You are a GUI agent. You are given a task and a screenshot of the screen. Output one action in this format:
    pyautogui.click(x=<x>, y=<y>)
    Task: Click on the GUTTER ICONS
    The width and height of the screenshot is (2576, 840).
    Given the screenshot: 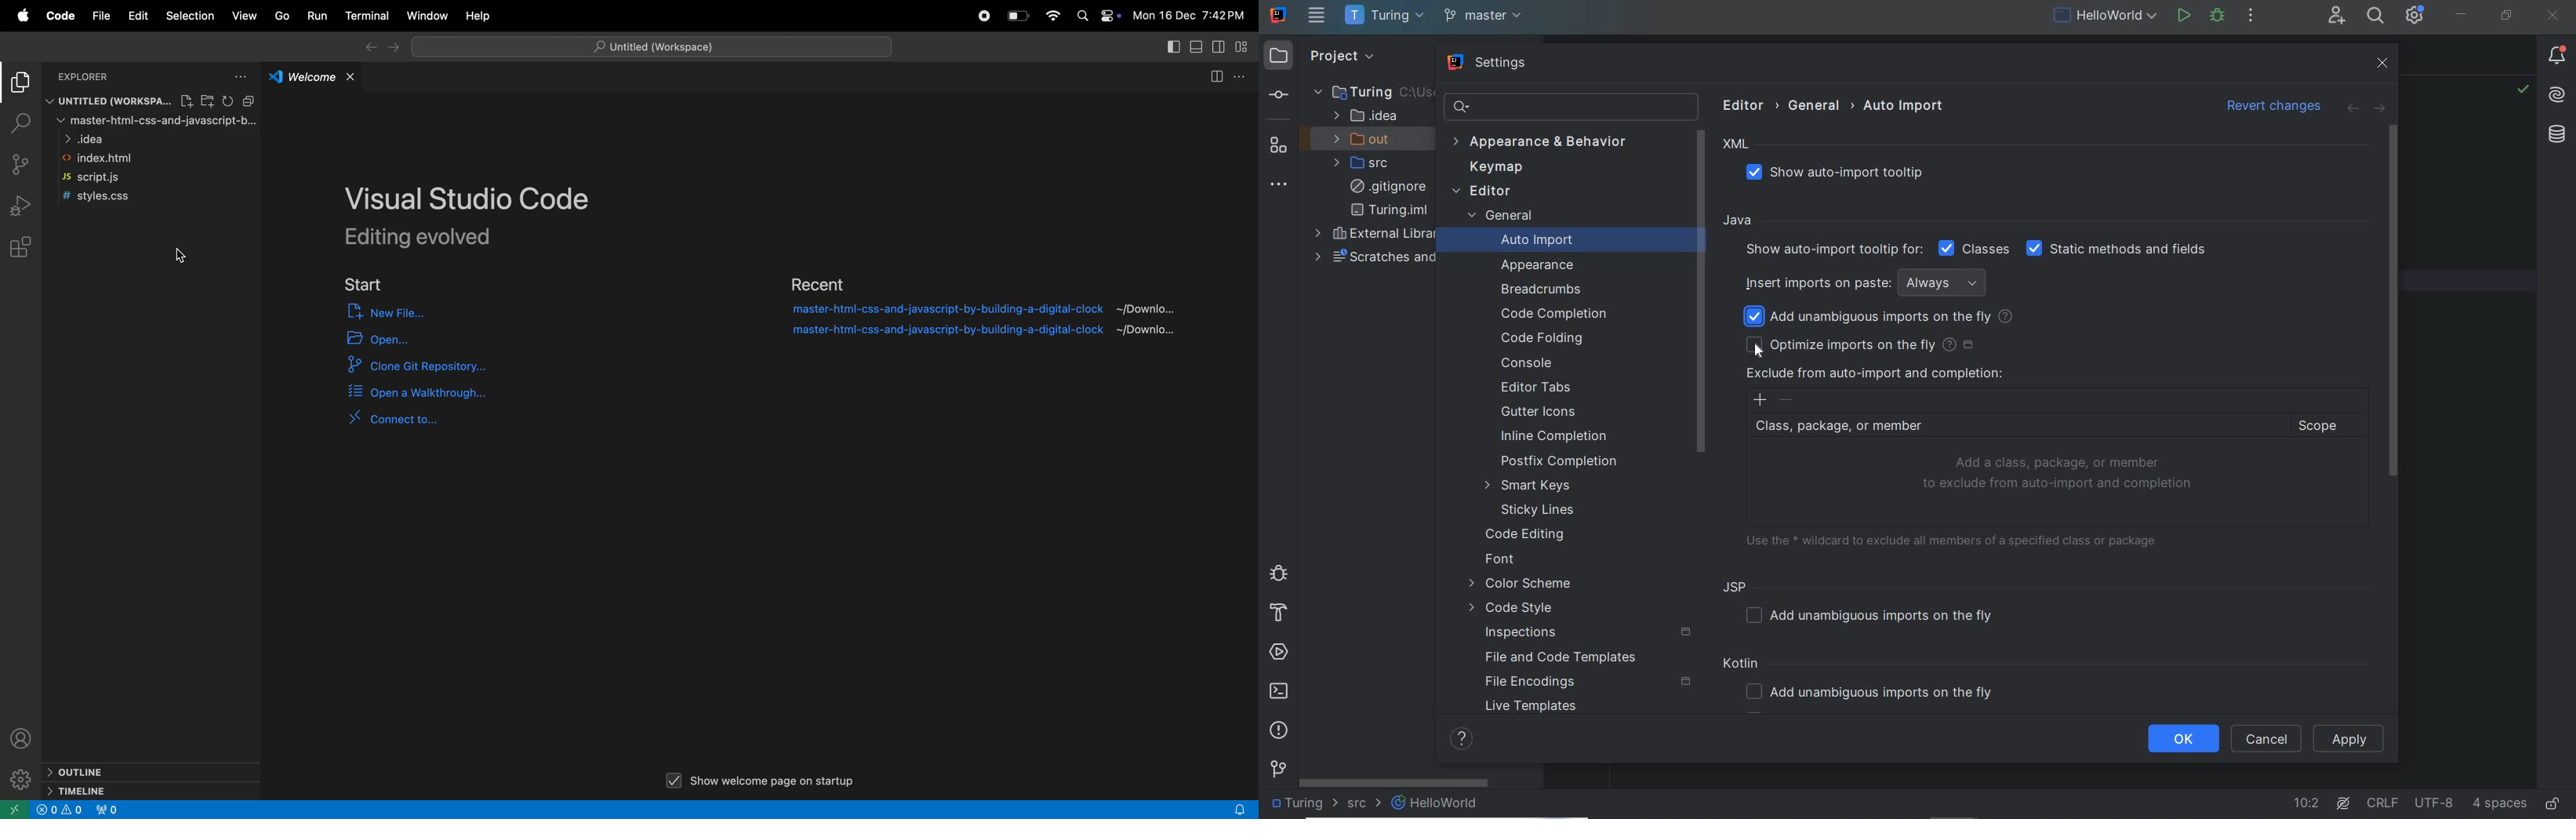 What is the action you would take?
    pyautogui.click(x=1541, y=413)
    